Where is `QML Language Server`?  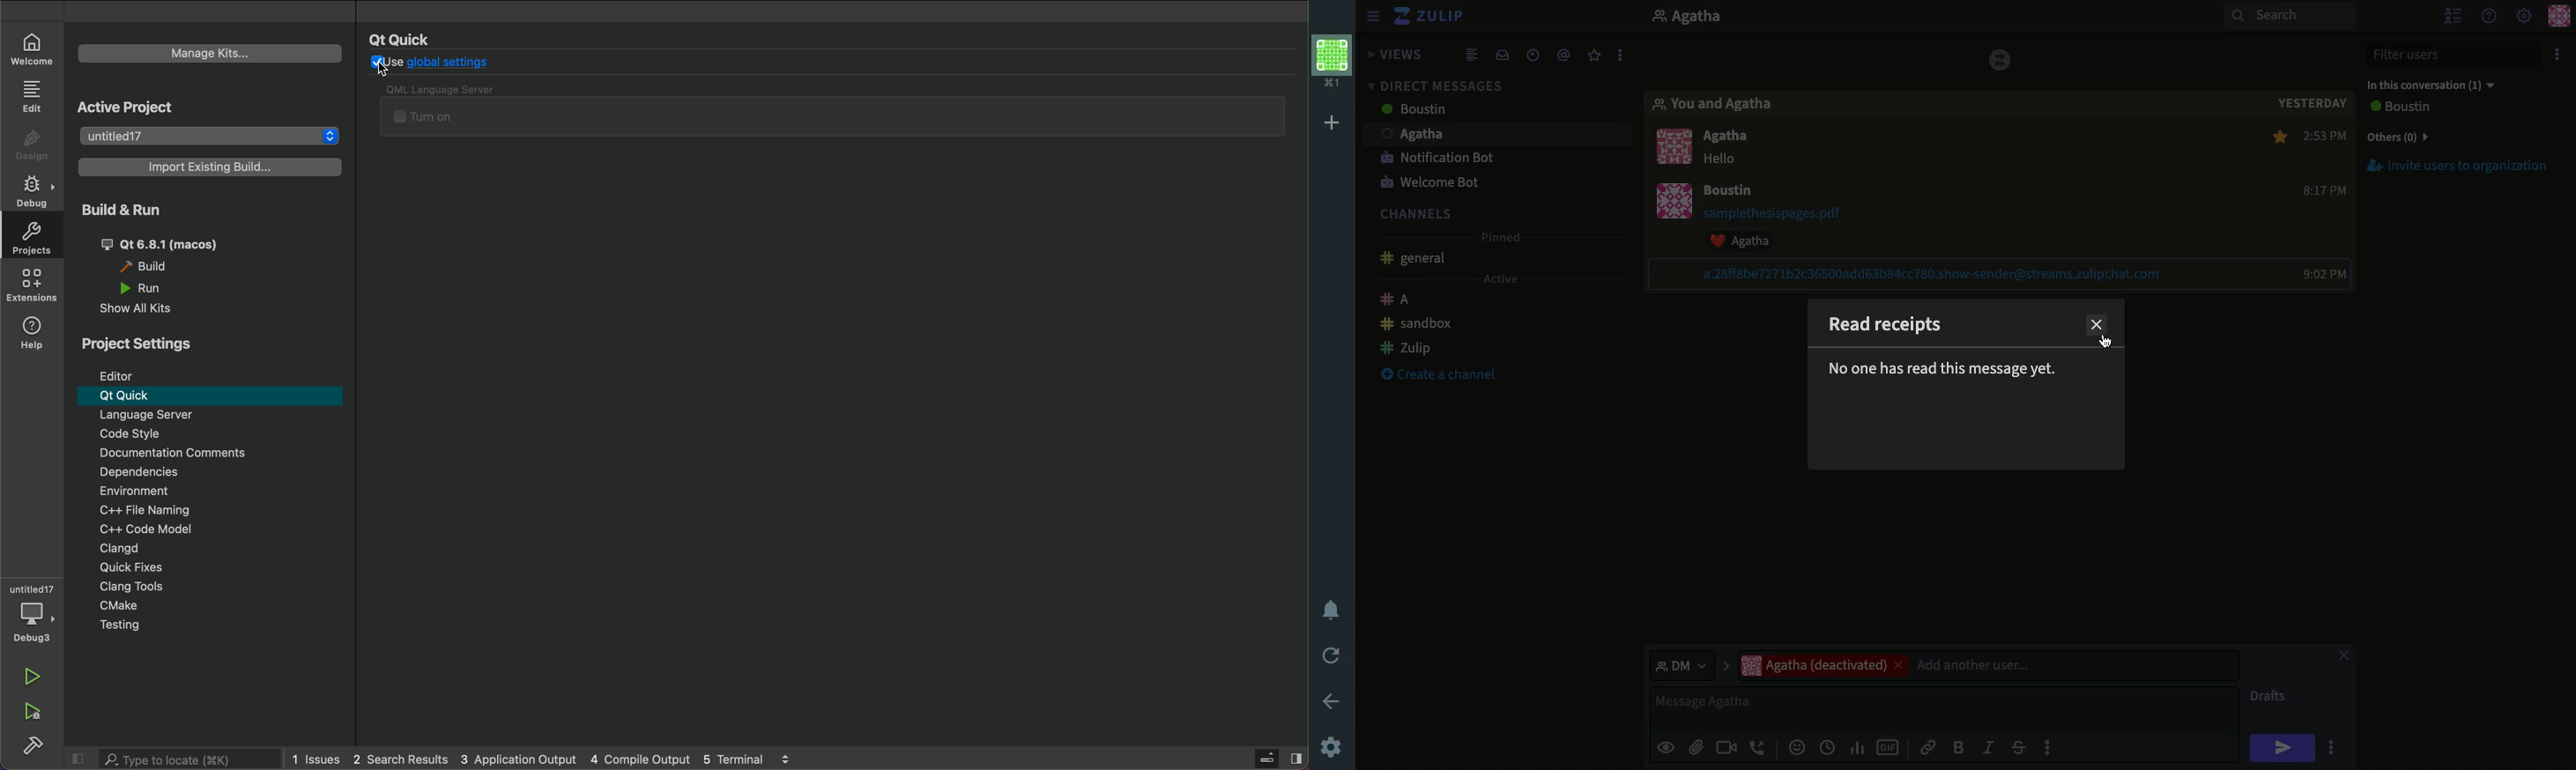 QML Language Server is located at coordinates (452, 89).